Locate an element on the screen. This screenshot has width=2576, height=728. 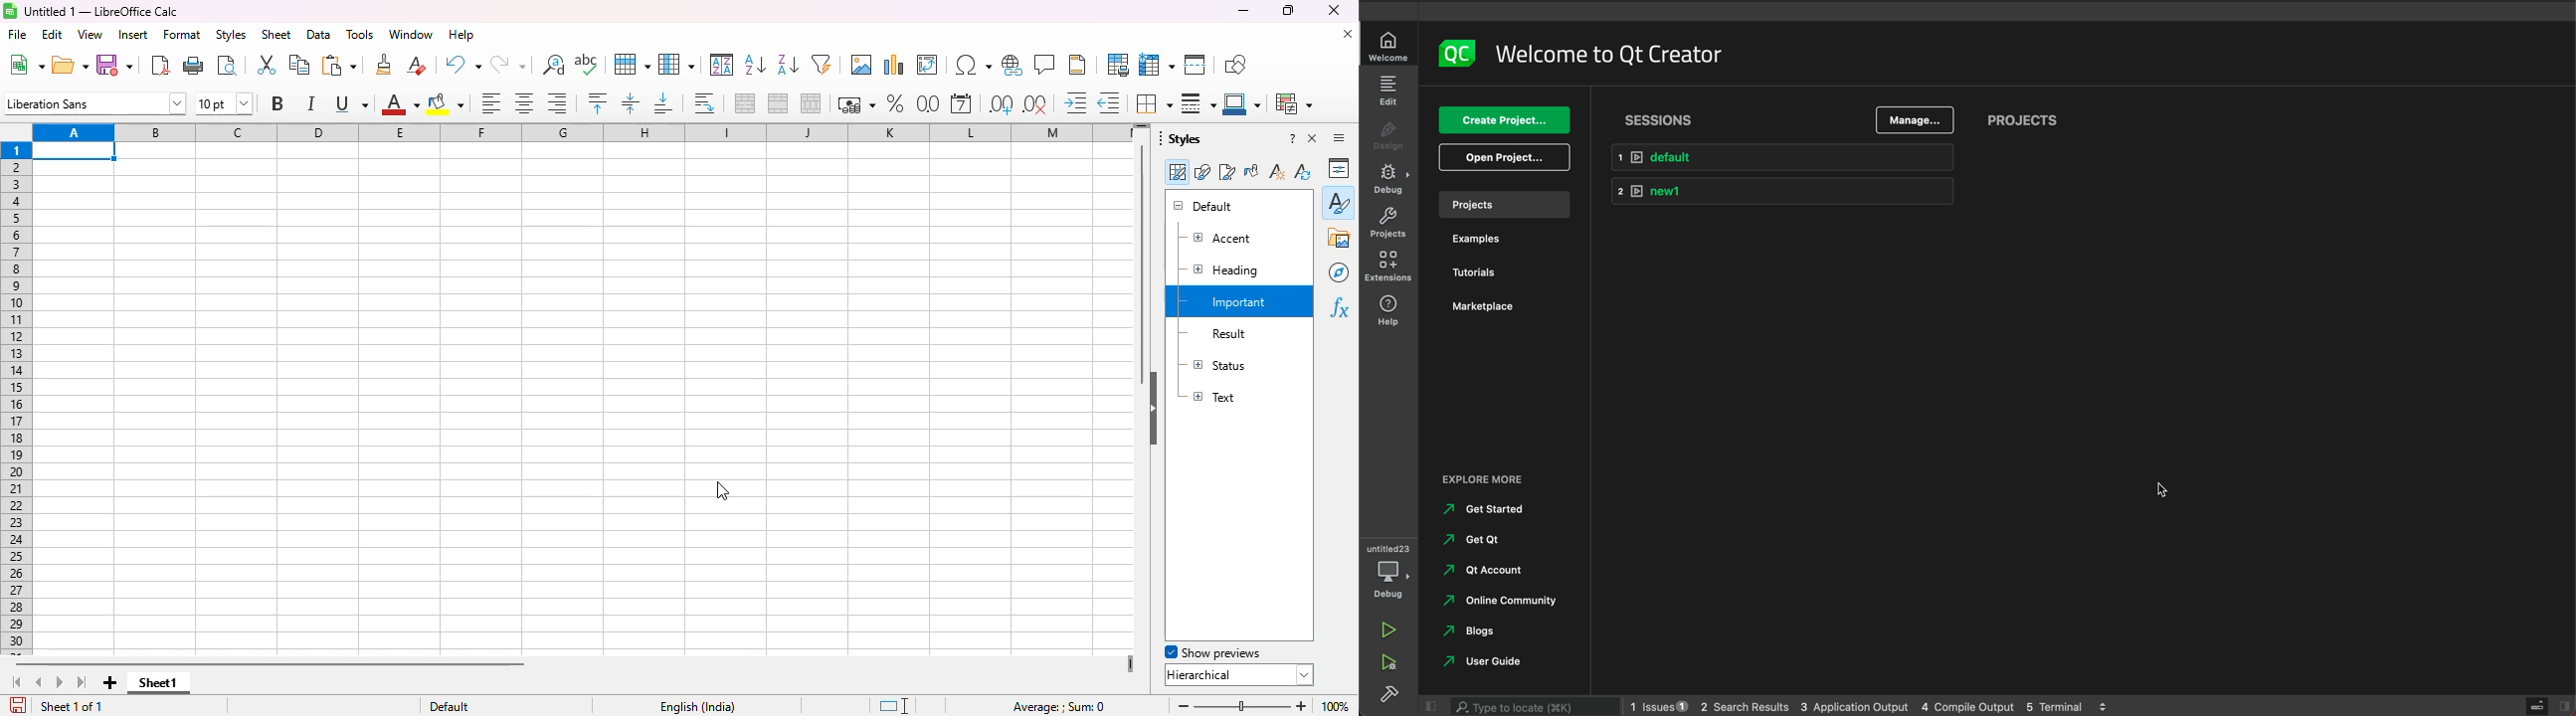
zoom factor is located at coordinates (1335, 706).